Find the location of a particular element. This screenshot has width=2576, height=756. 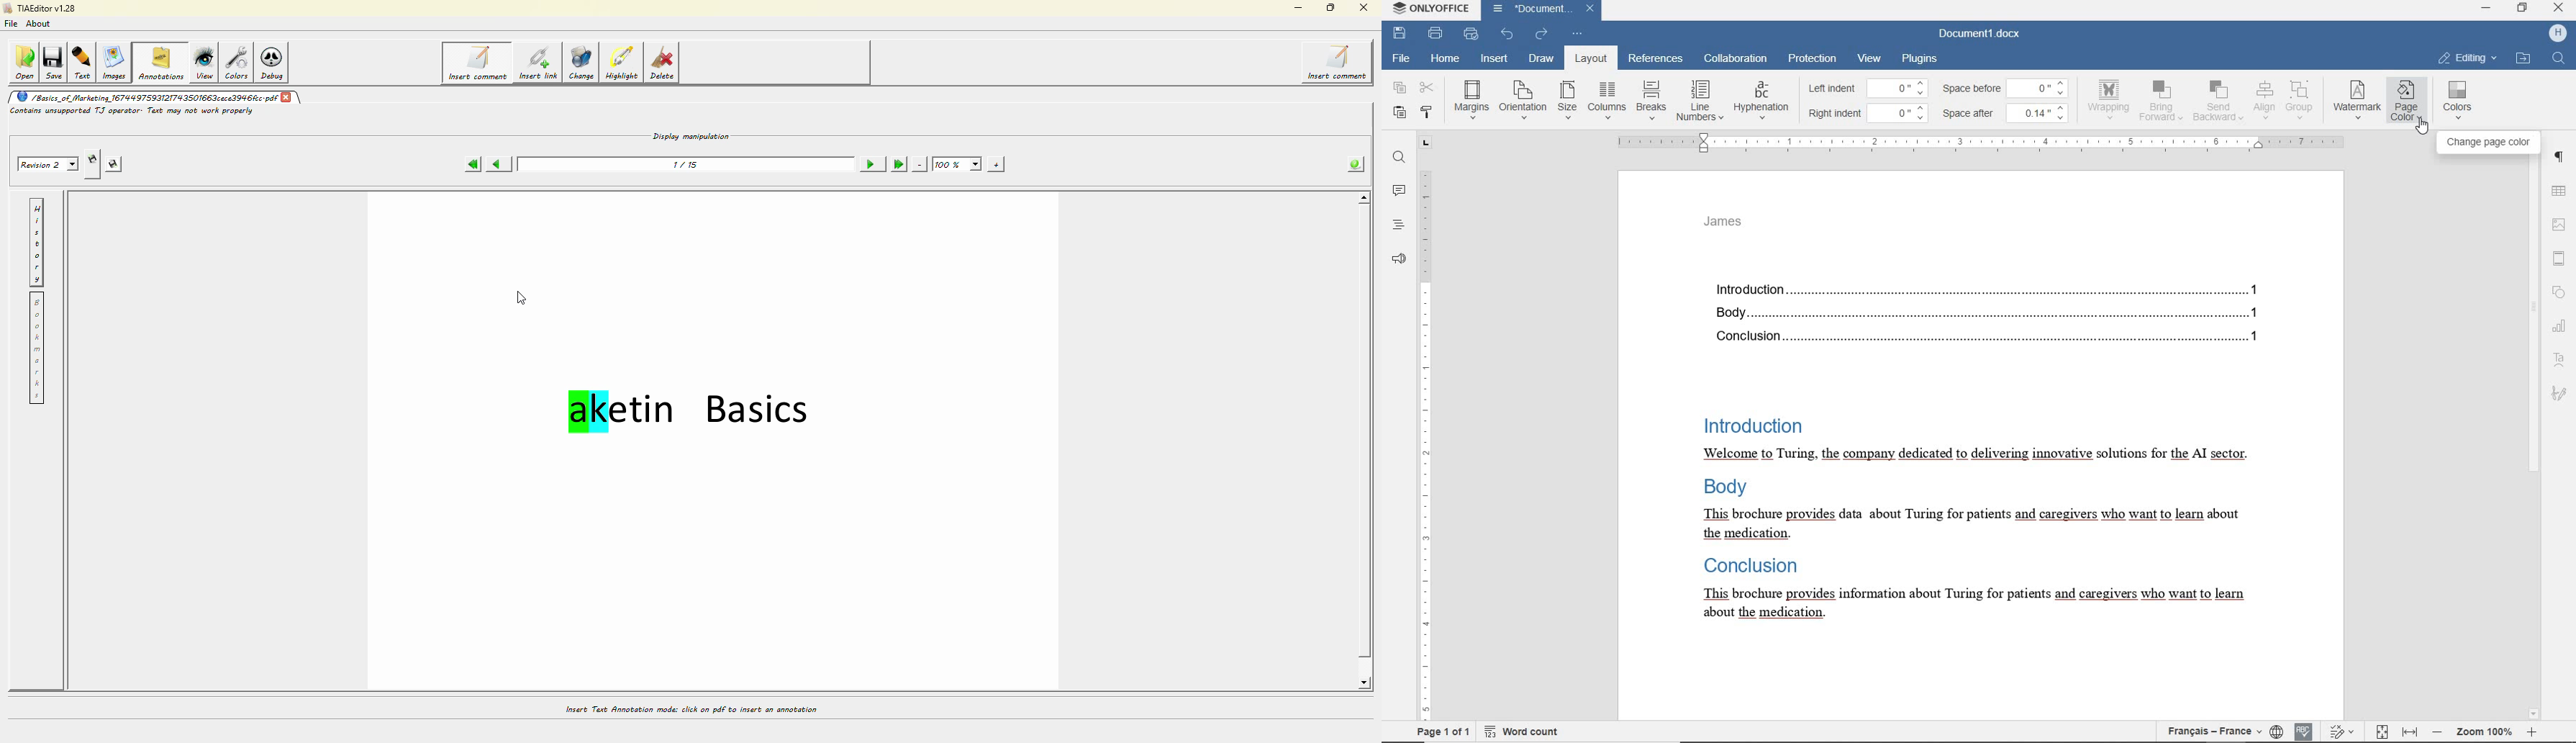

hyphenation is located at coordinates (1764, 105).